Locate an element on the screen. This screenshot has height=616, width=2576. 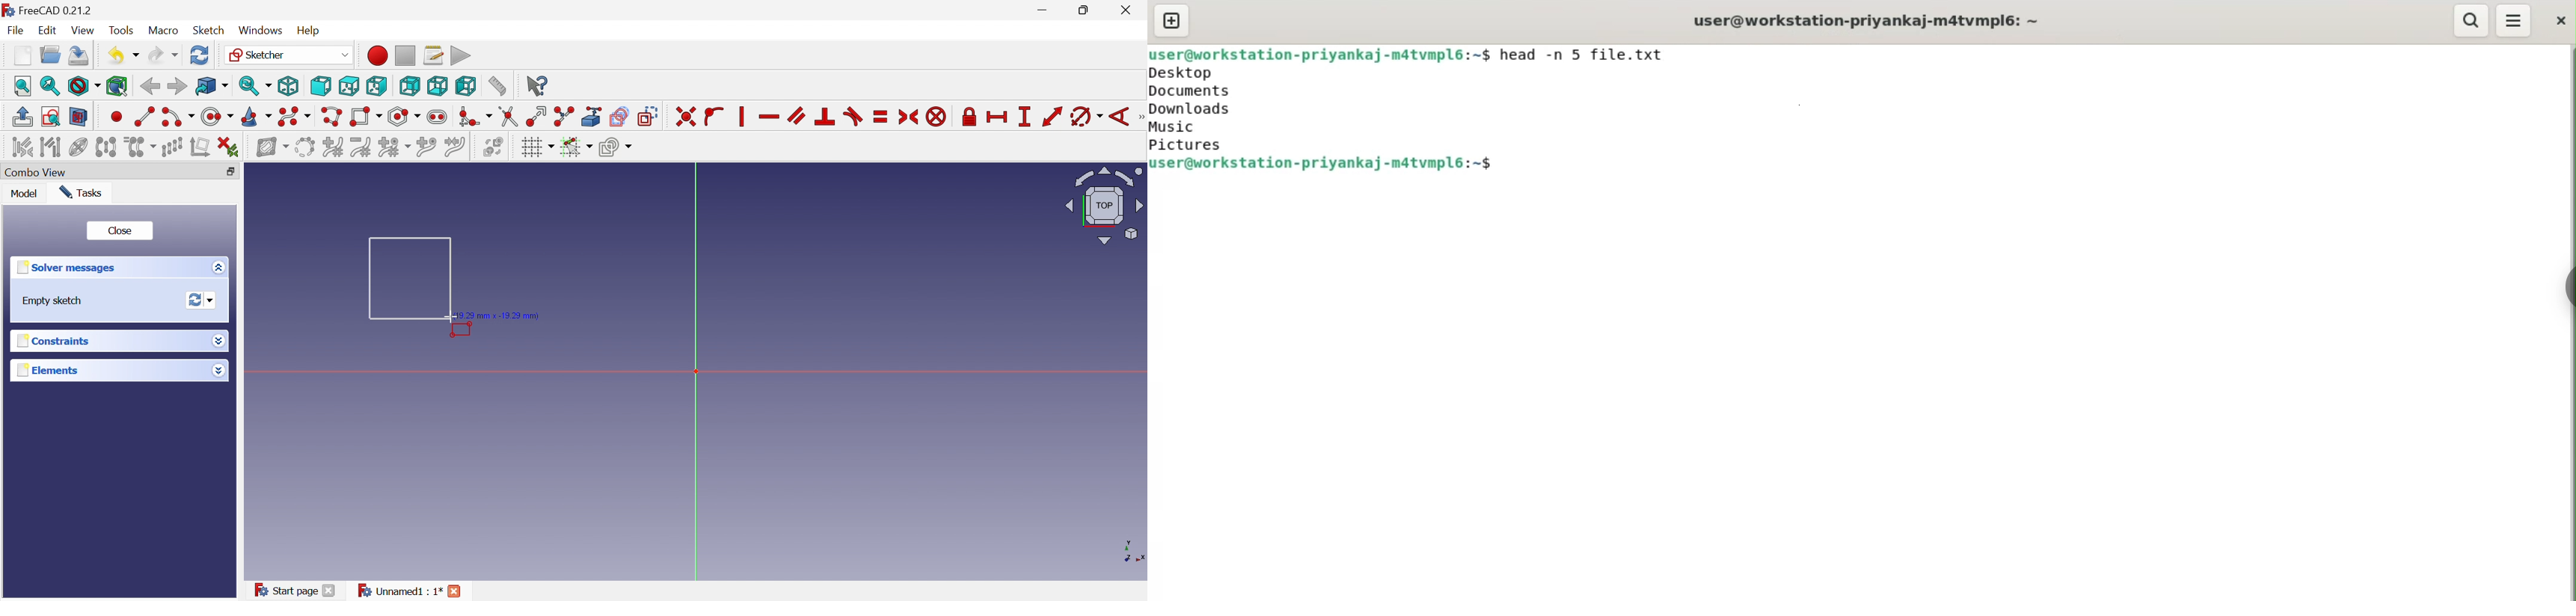
Constrain symmertical is located at coordinates (909, 117).